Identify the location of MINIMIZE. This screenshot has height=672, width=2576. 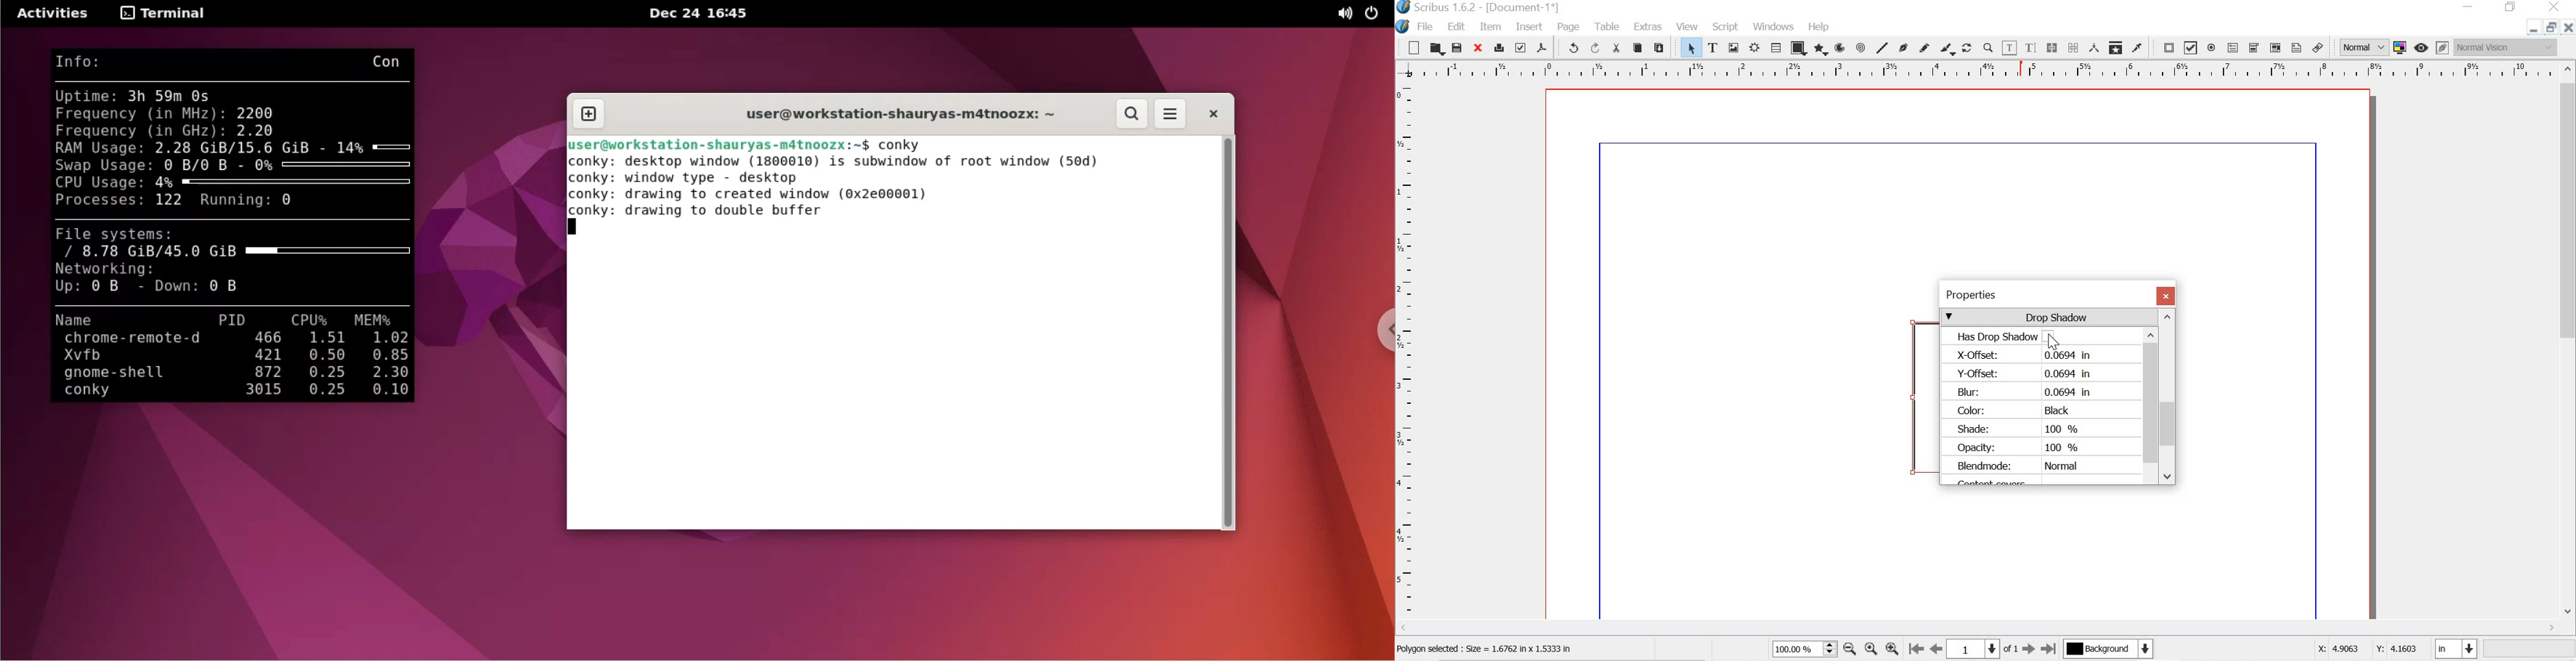
(2470, 6).